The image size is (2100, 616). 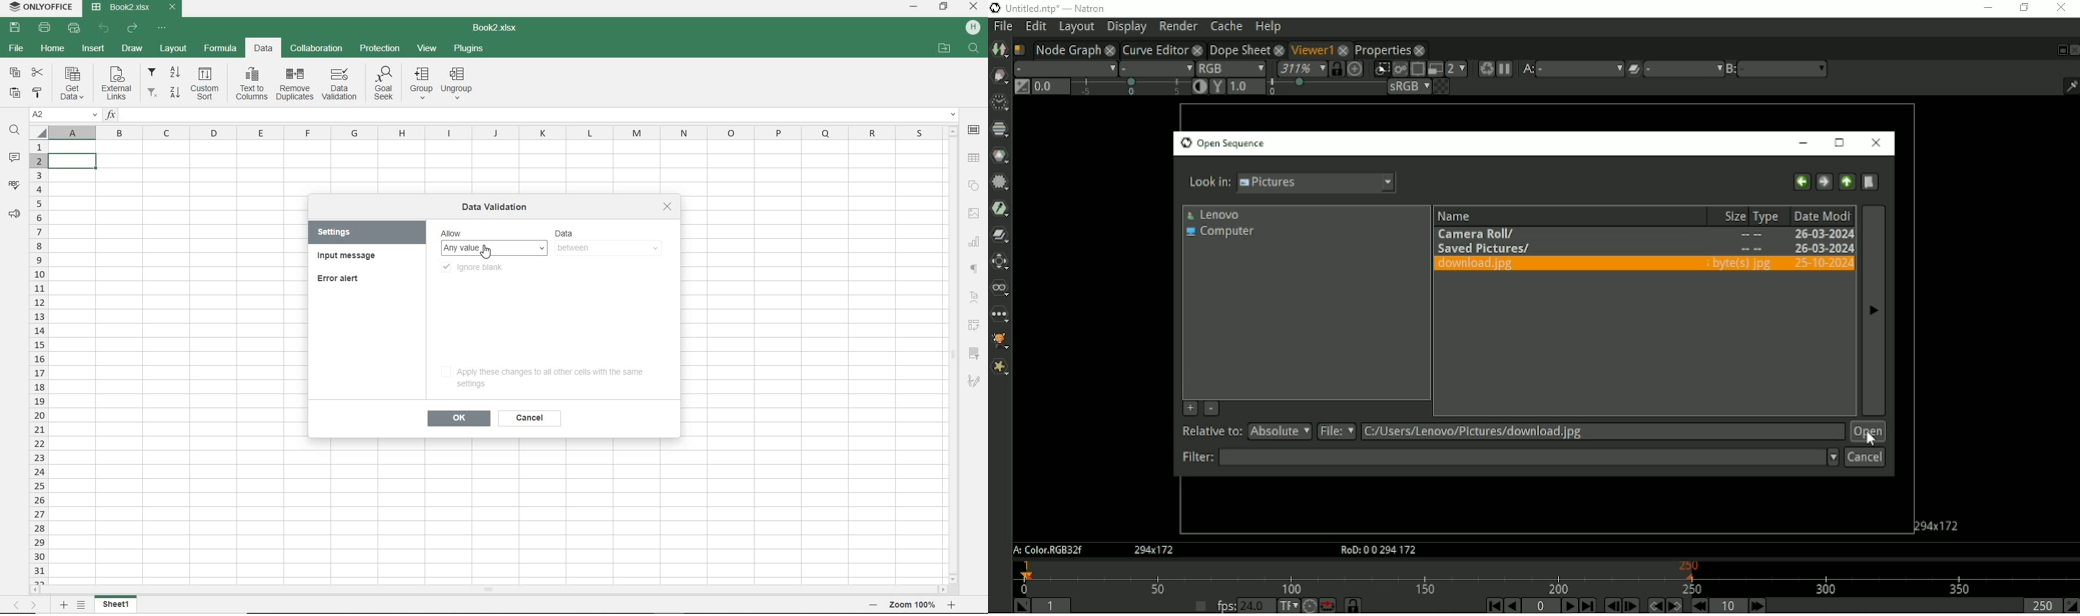 What do you see at coordinates (13, 158) in the screenshot?
I see `COMMENTS` at bounding box center [13, 158].